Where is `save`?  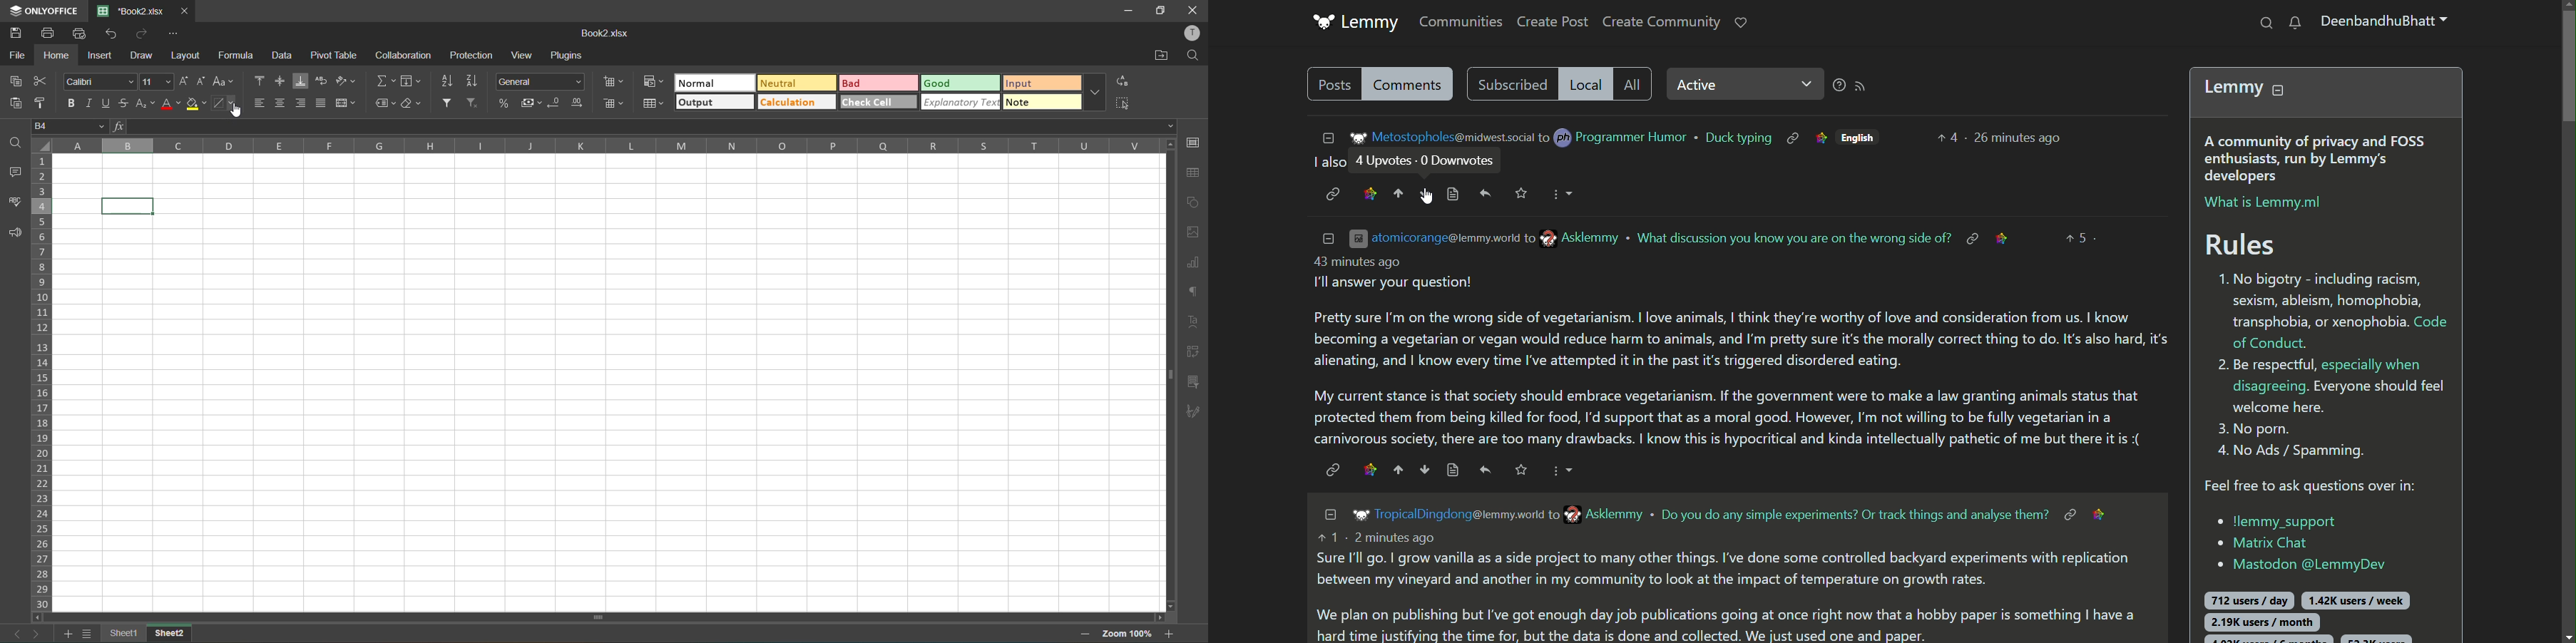 save is located at coordinates (14, 35).